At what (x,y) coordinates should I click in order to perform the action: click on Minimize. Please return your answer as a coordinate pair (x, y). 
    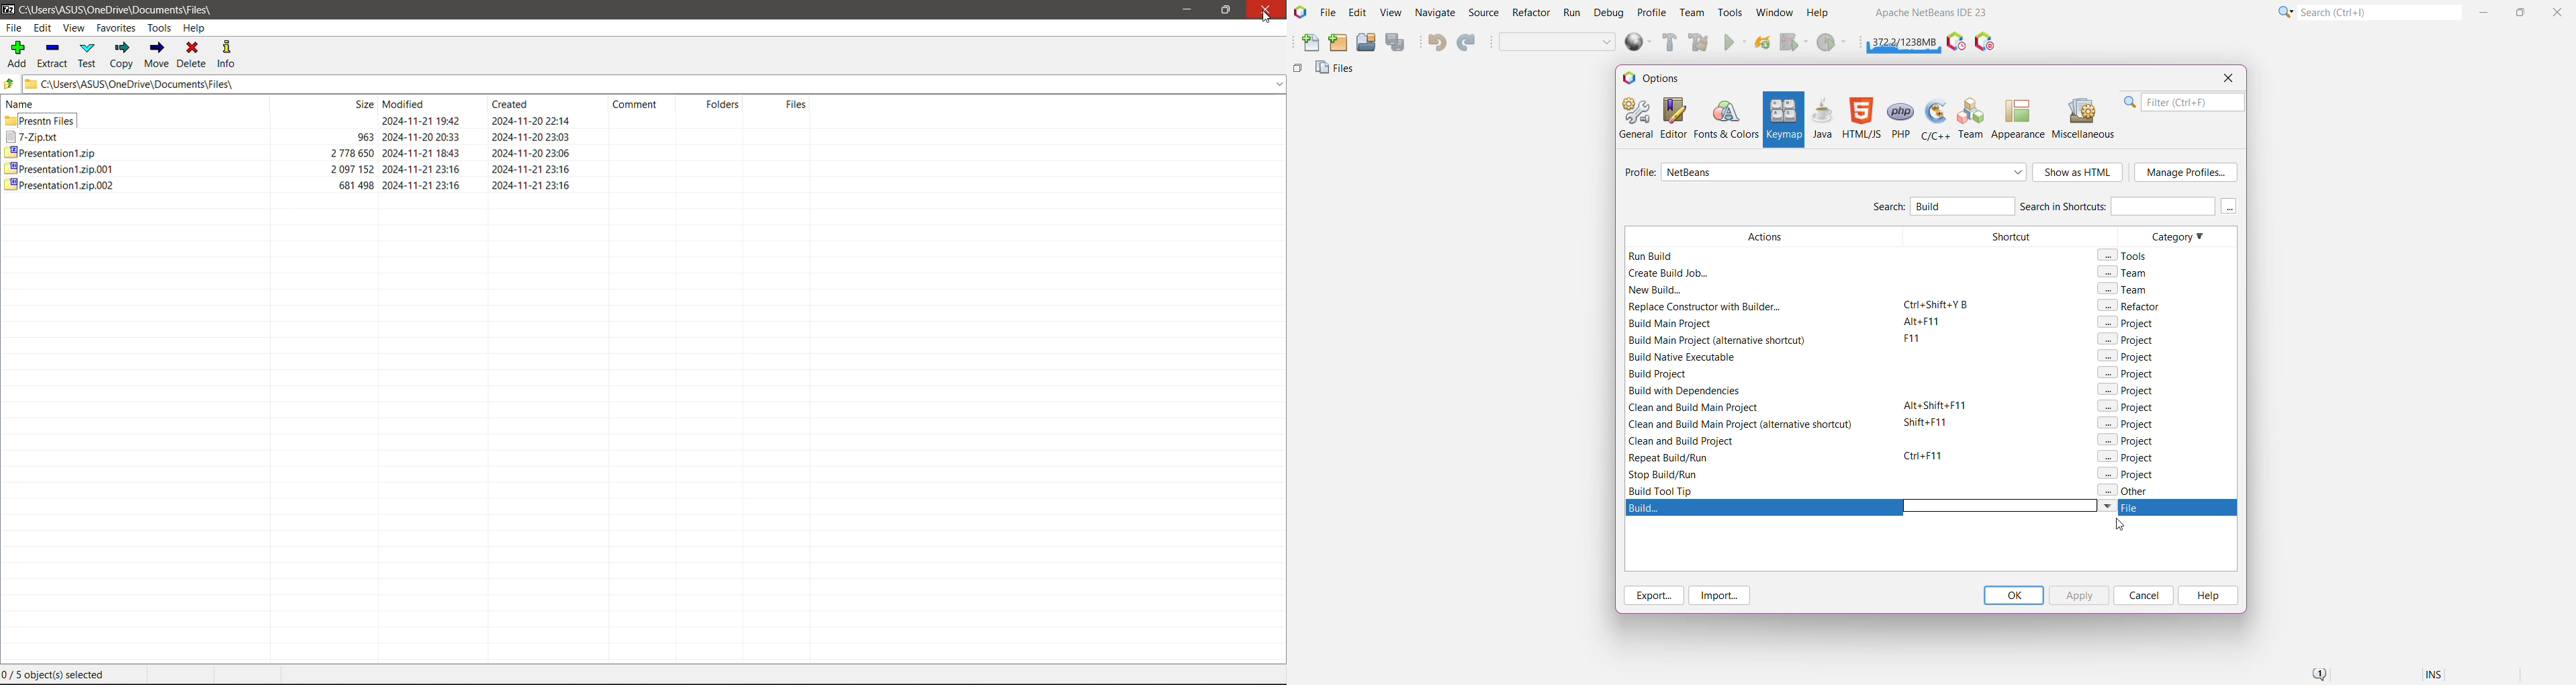
    Looking at the image, I should click on (1184, 8).